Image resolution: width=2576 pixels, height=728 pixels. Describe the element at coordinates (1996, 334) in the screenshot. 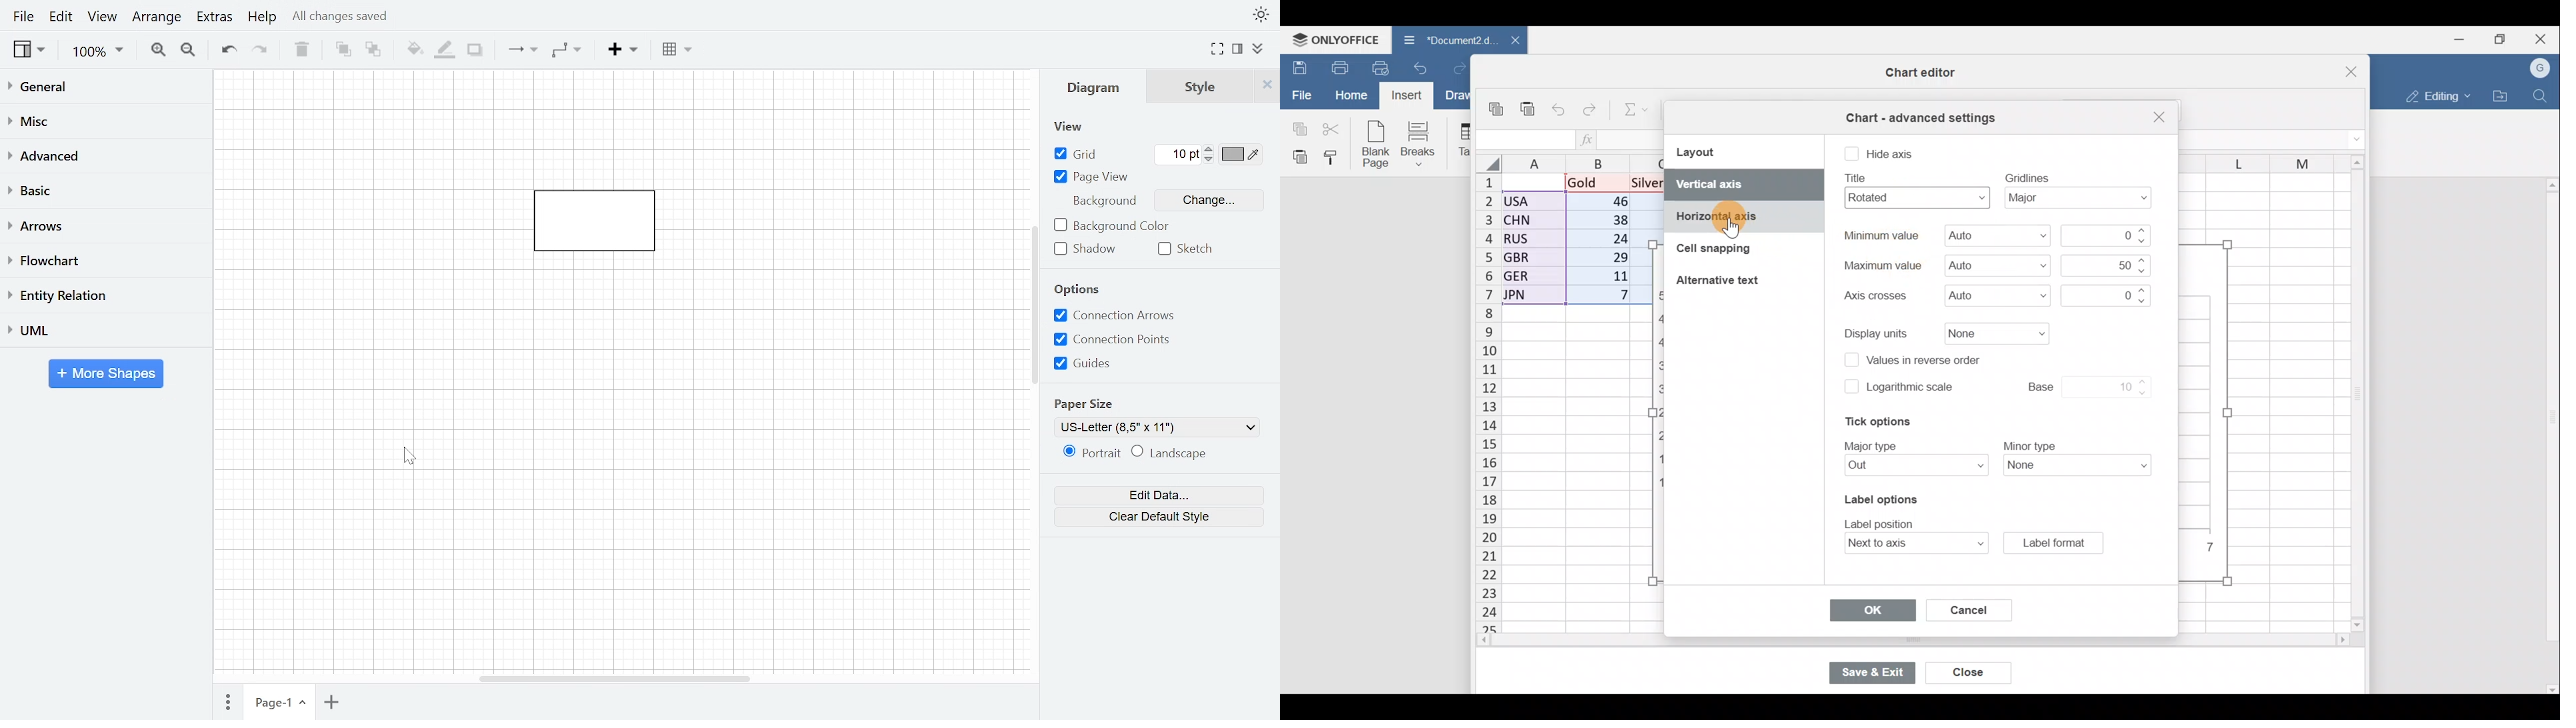

I see `Display units` at that location.